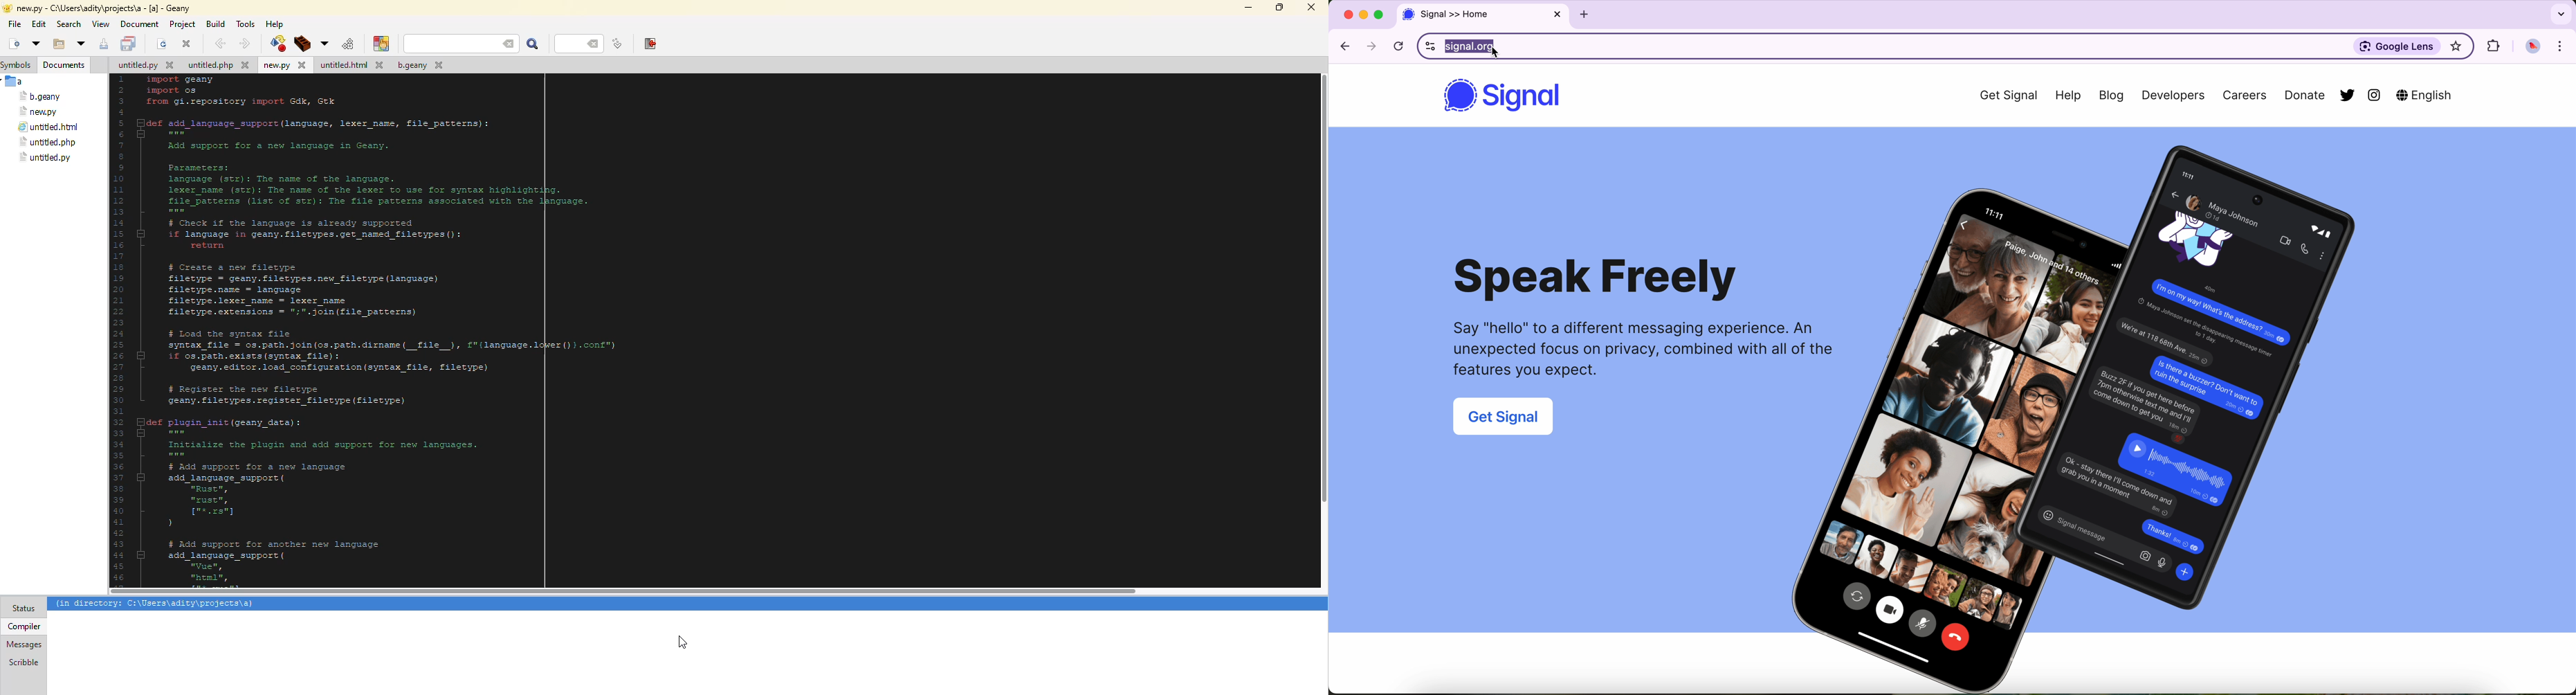  Describe the element at coordinates (1246, 7) in the screenshot. I see `minimize` at that location.